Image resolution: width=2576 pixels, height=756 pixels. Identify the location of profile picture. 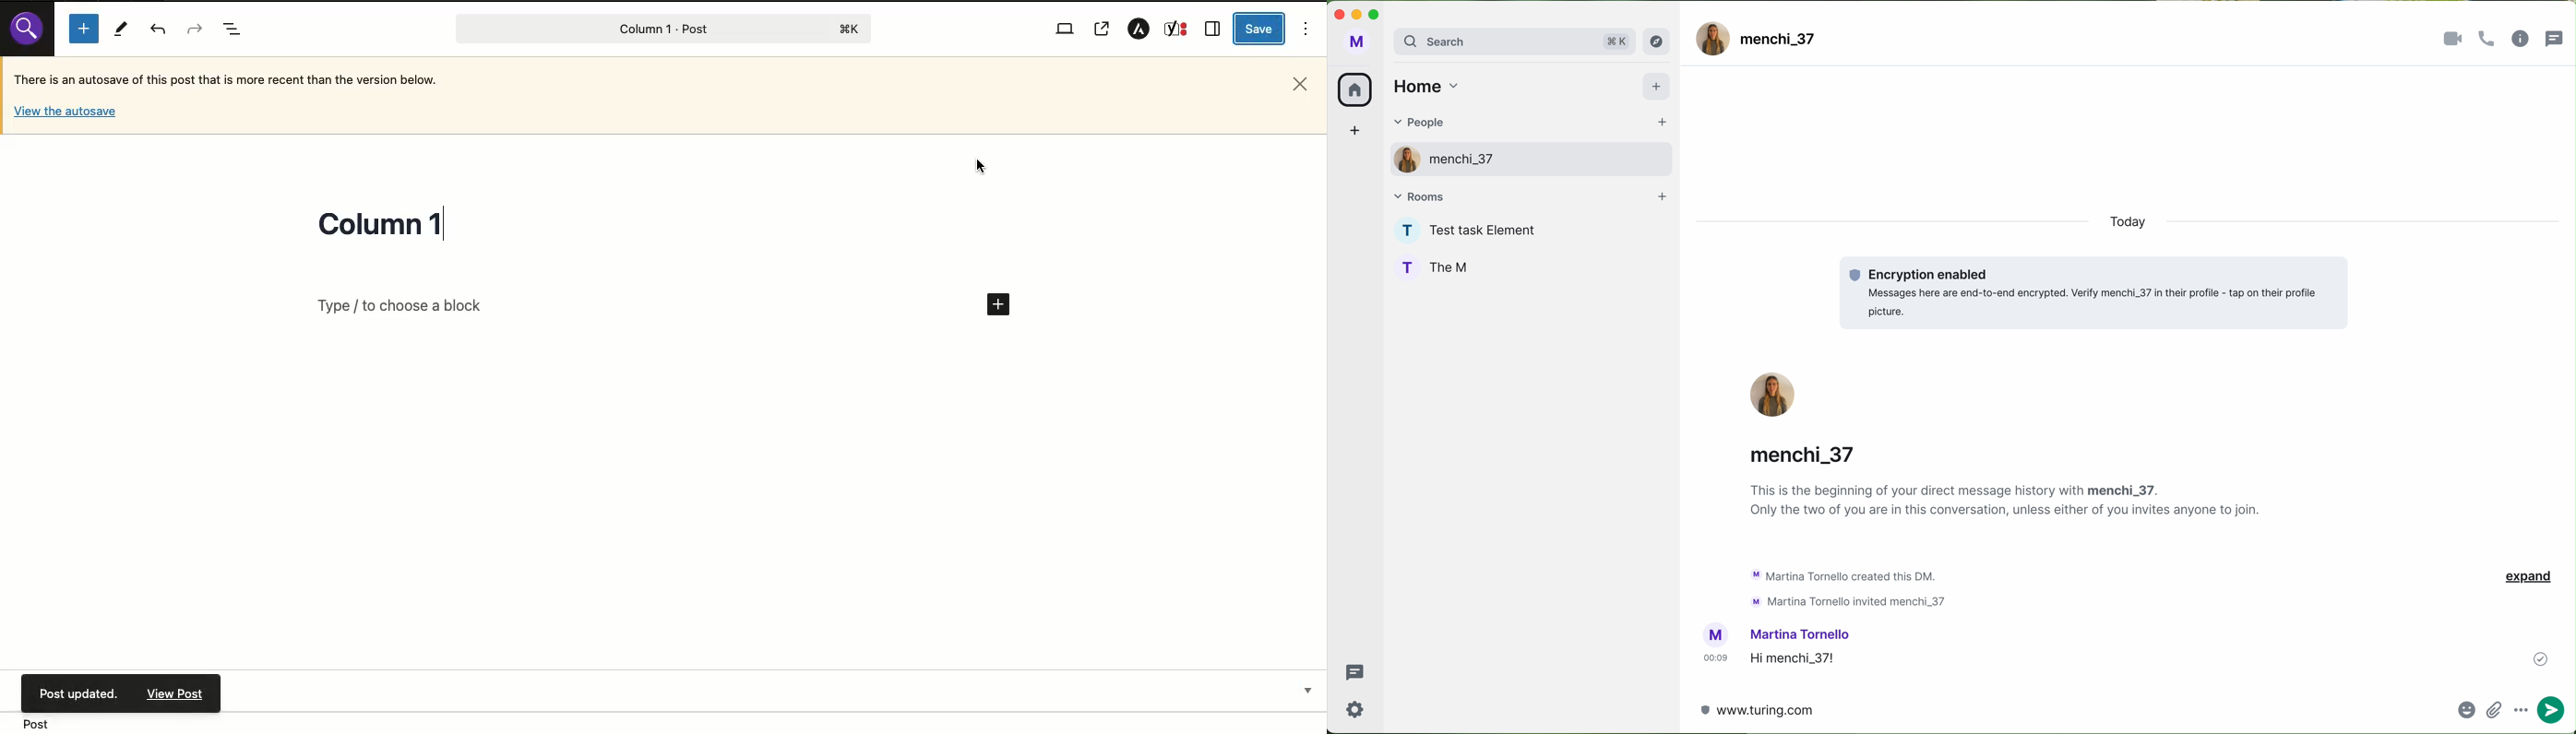
(1716, 635).